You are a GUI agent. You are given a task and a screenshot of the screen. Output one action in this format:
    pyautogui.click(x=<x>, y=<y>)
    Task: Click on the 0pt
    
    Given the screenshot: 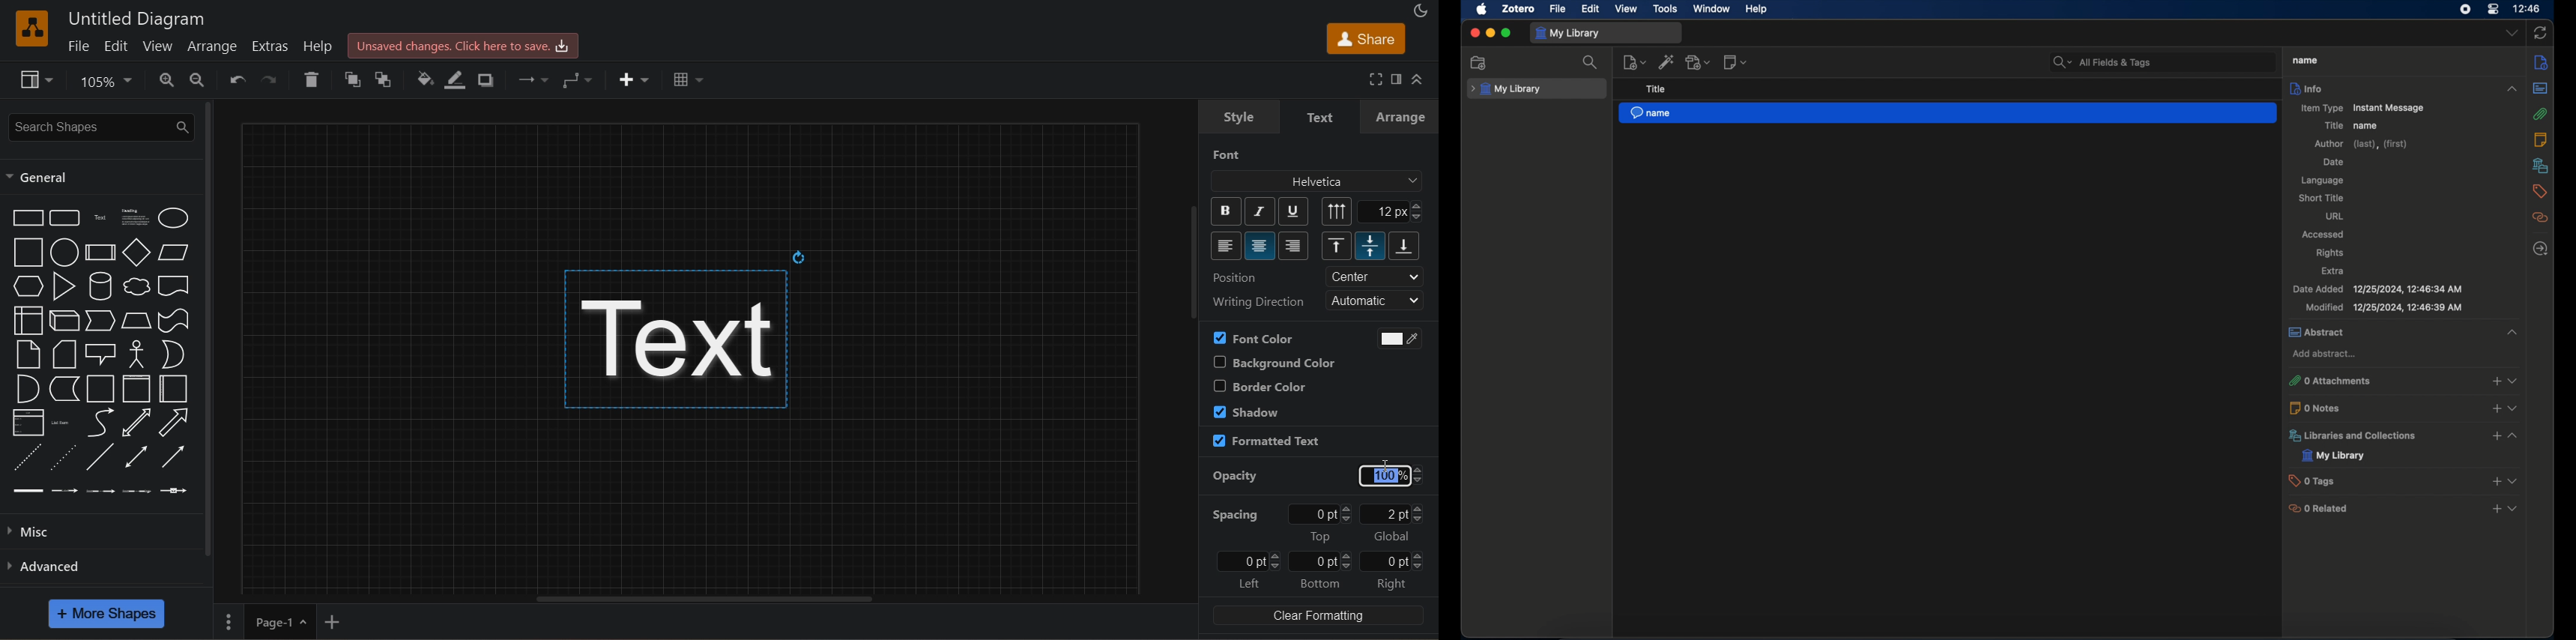 What is the action you would take?
    pyautogui.click(x=1323, y=513)
    